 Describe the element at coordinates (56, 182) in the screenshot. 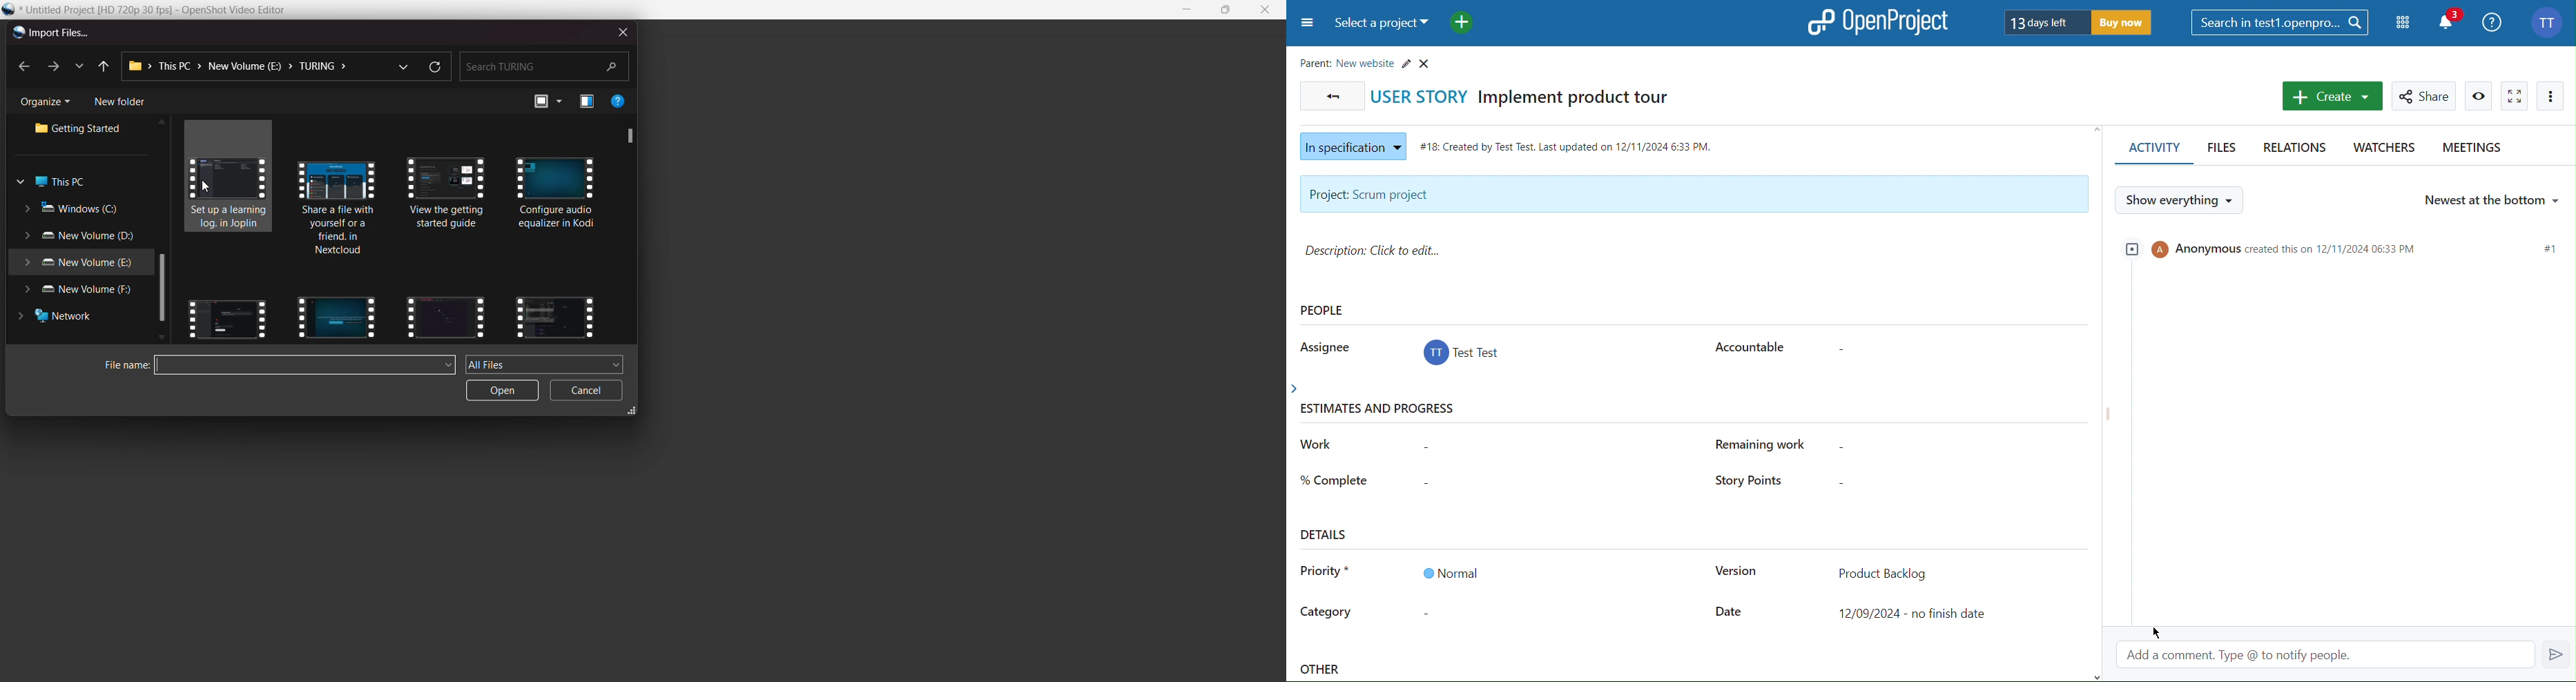

I see `this pc` at that location.